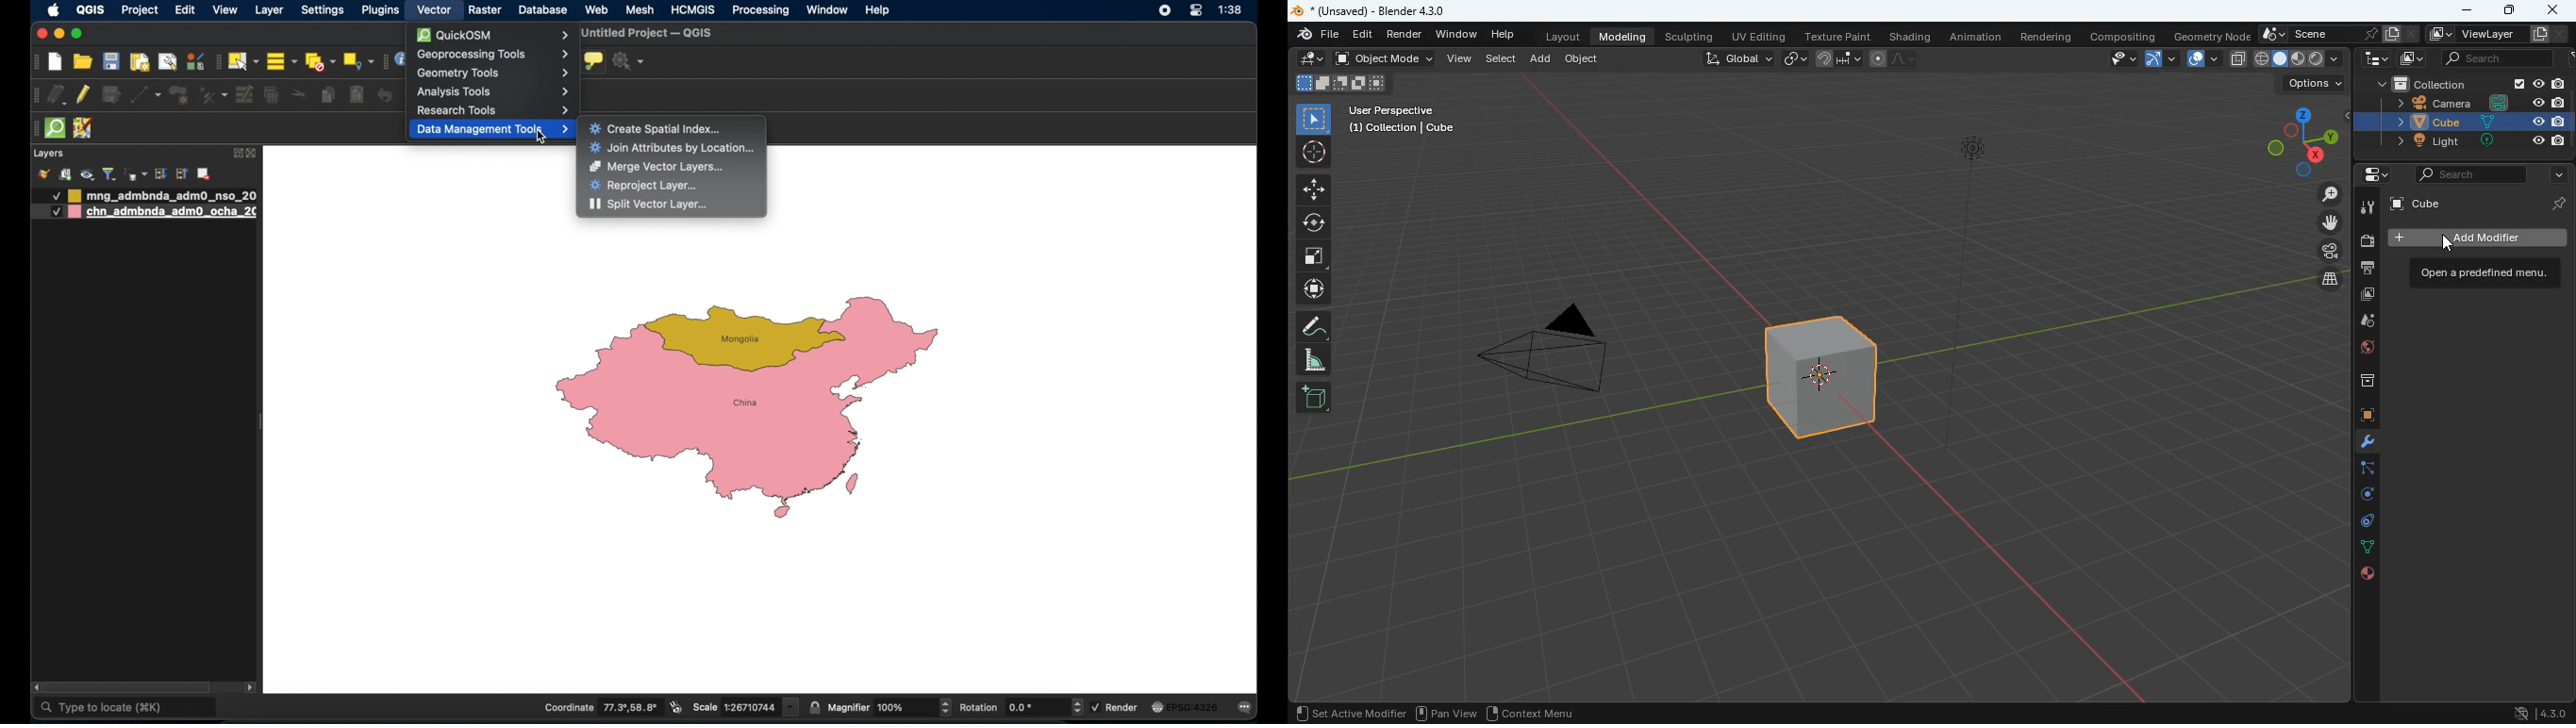  I want to click on edit, so click(1363, 36).